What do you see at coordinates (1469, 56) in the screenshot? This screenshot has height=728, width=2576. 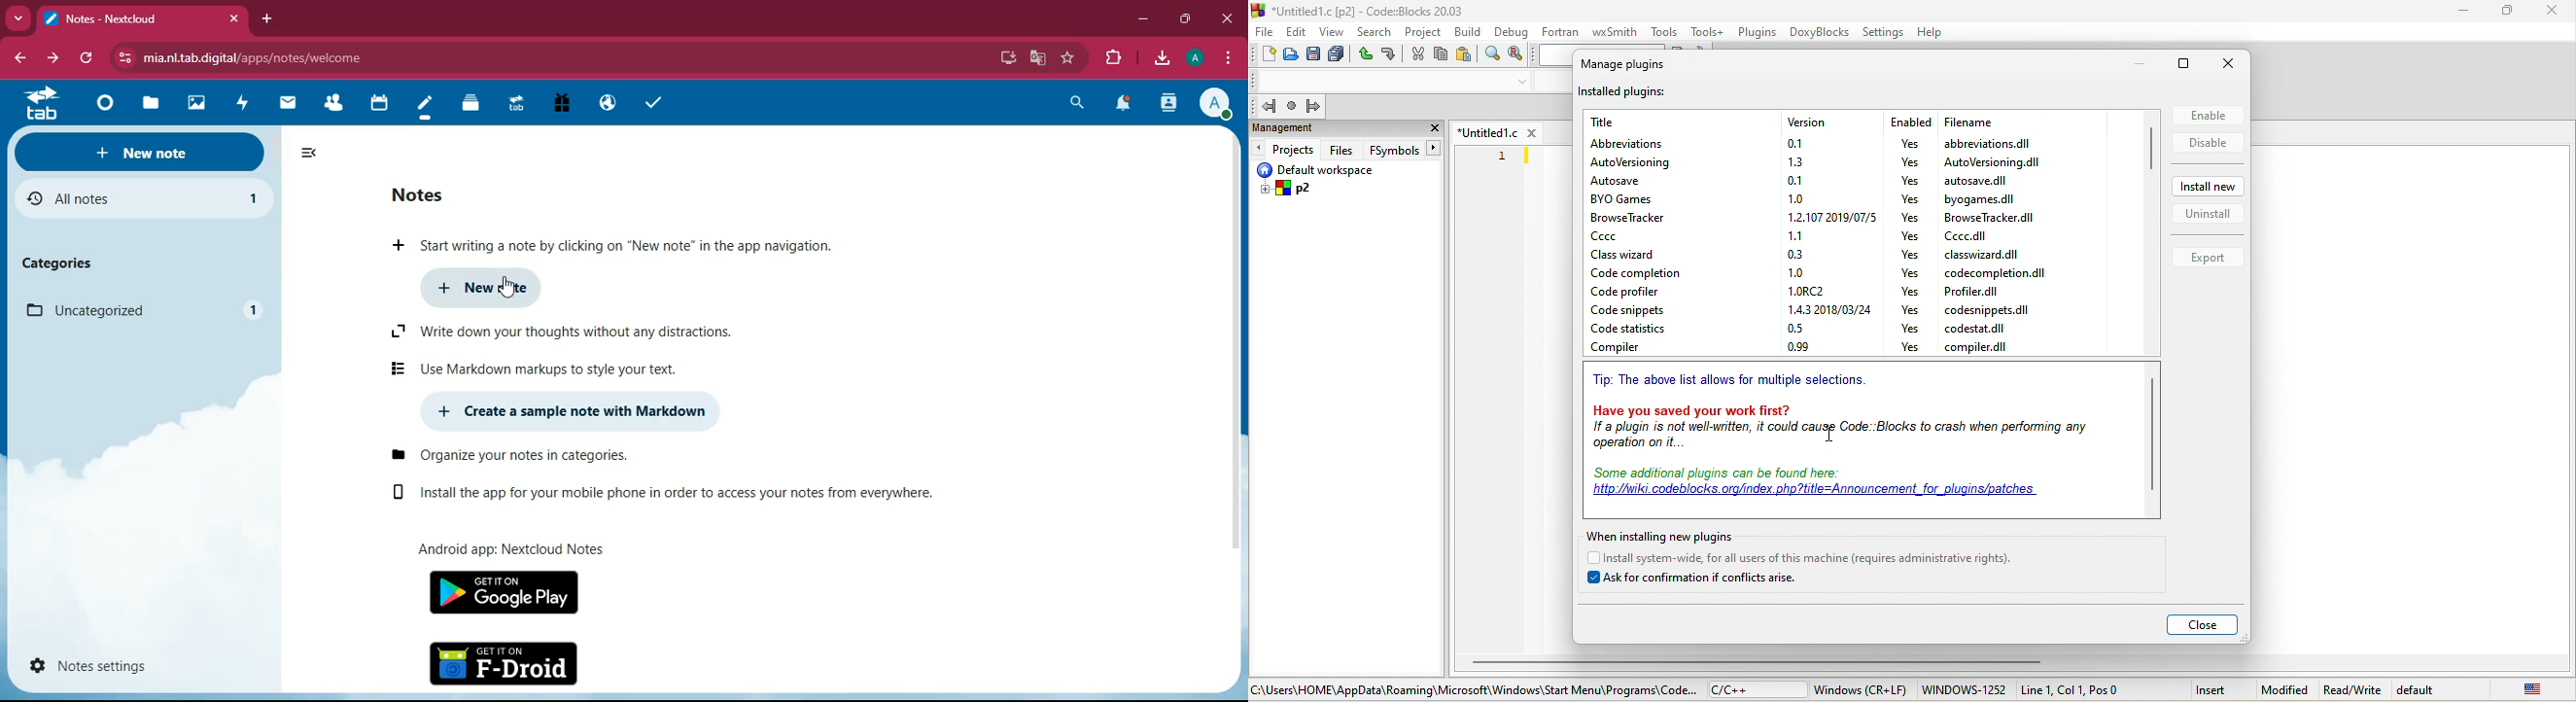 I see `paste` at bounding box center [1469, 56].